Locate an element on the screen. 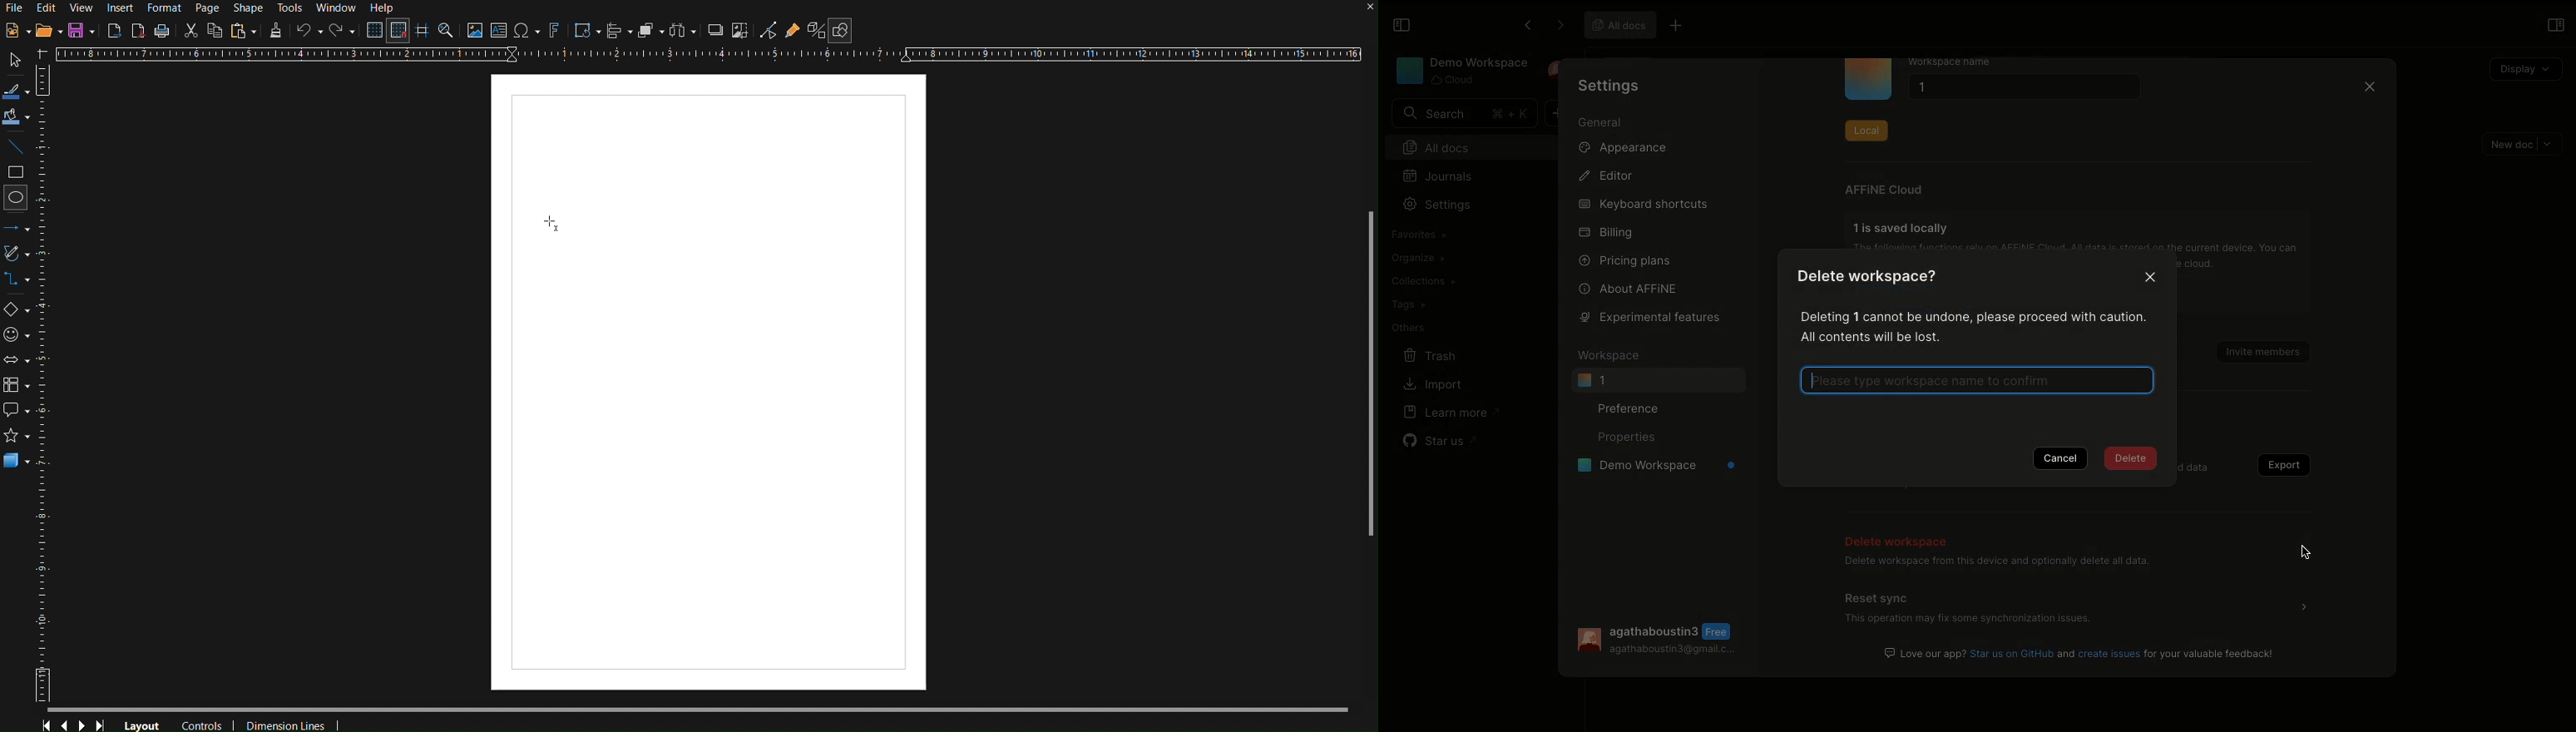 This screenshot has height=756, width=2576. Icon is located at coordinates (1868, 80).